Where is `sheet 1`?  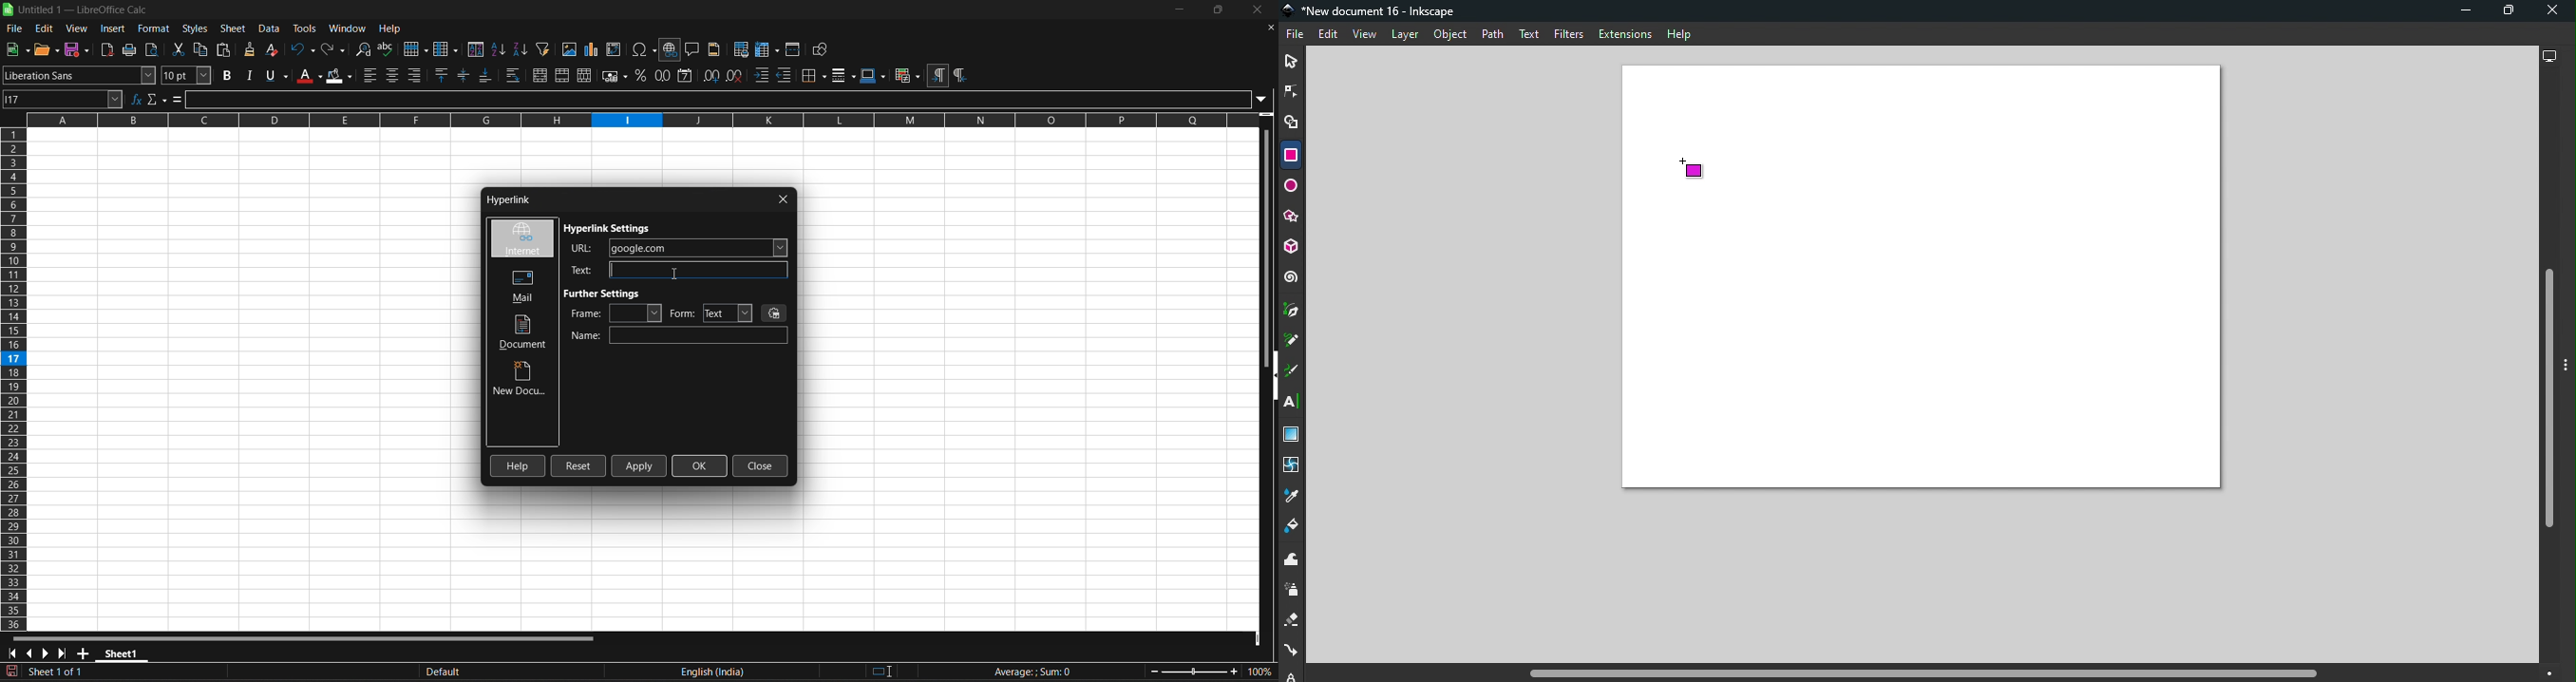 sheet 1 is located at coordinates (122, 653).